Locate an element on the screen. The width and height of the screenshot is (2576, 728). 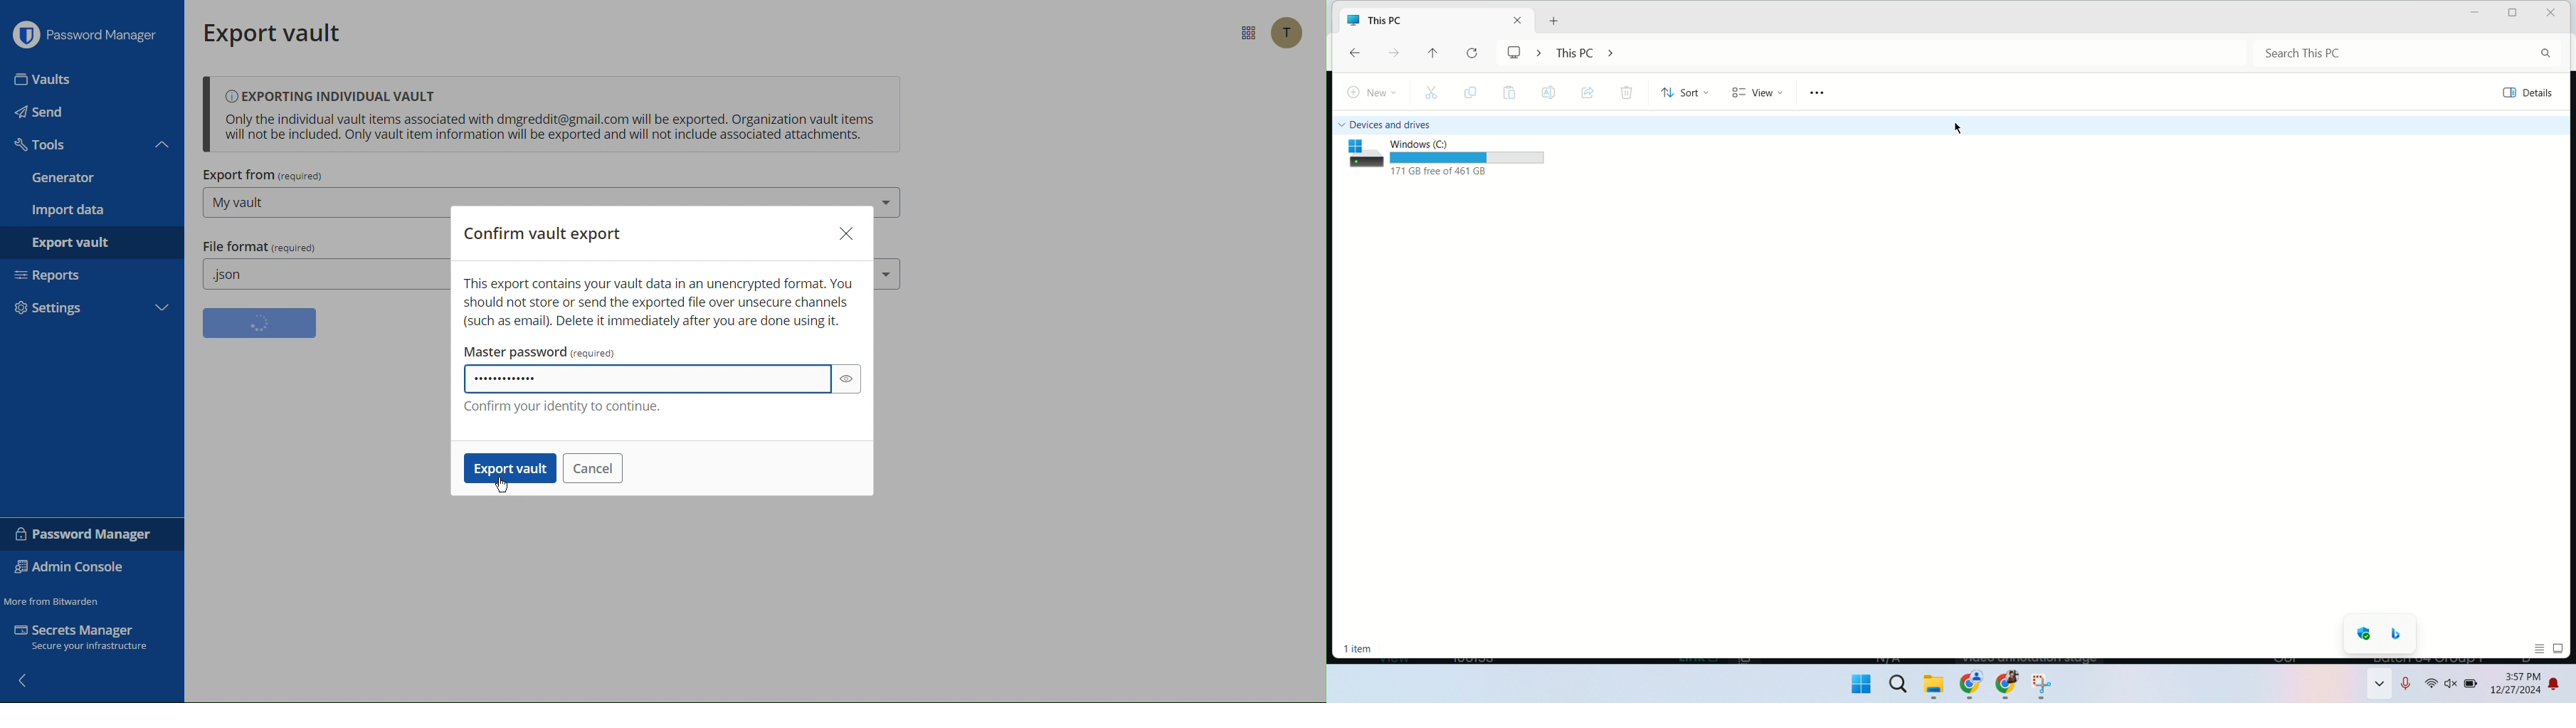
icon is located at coordinates (1364, 153).